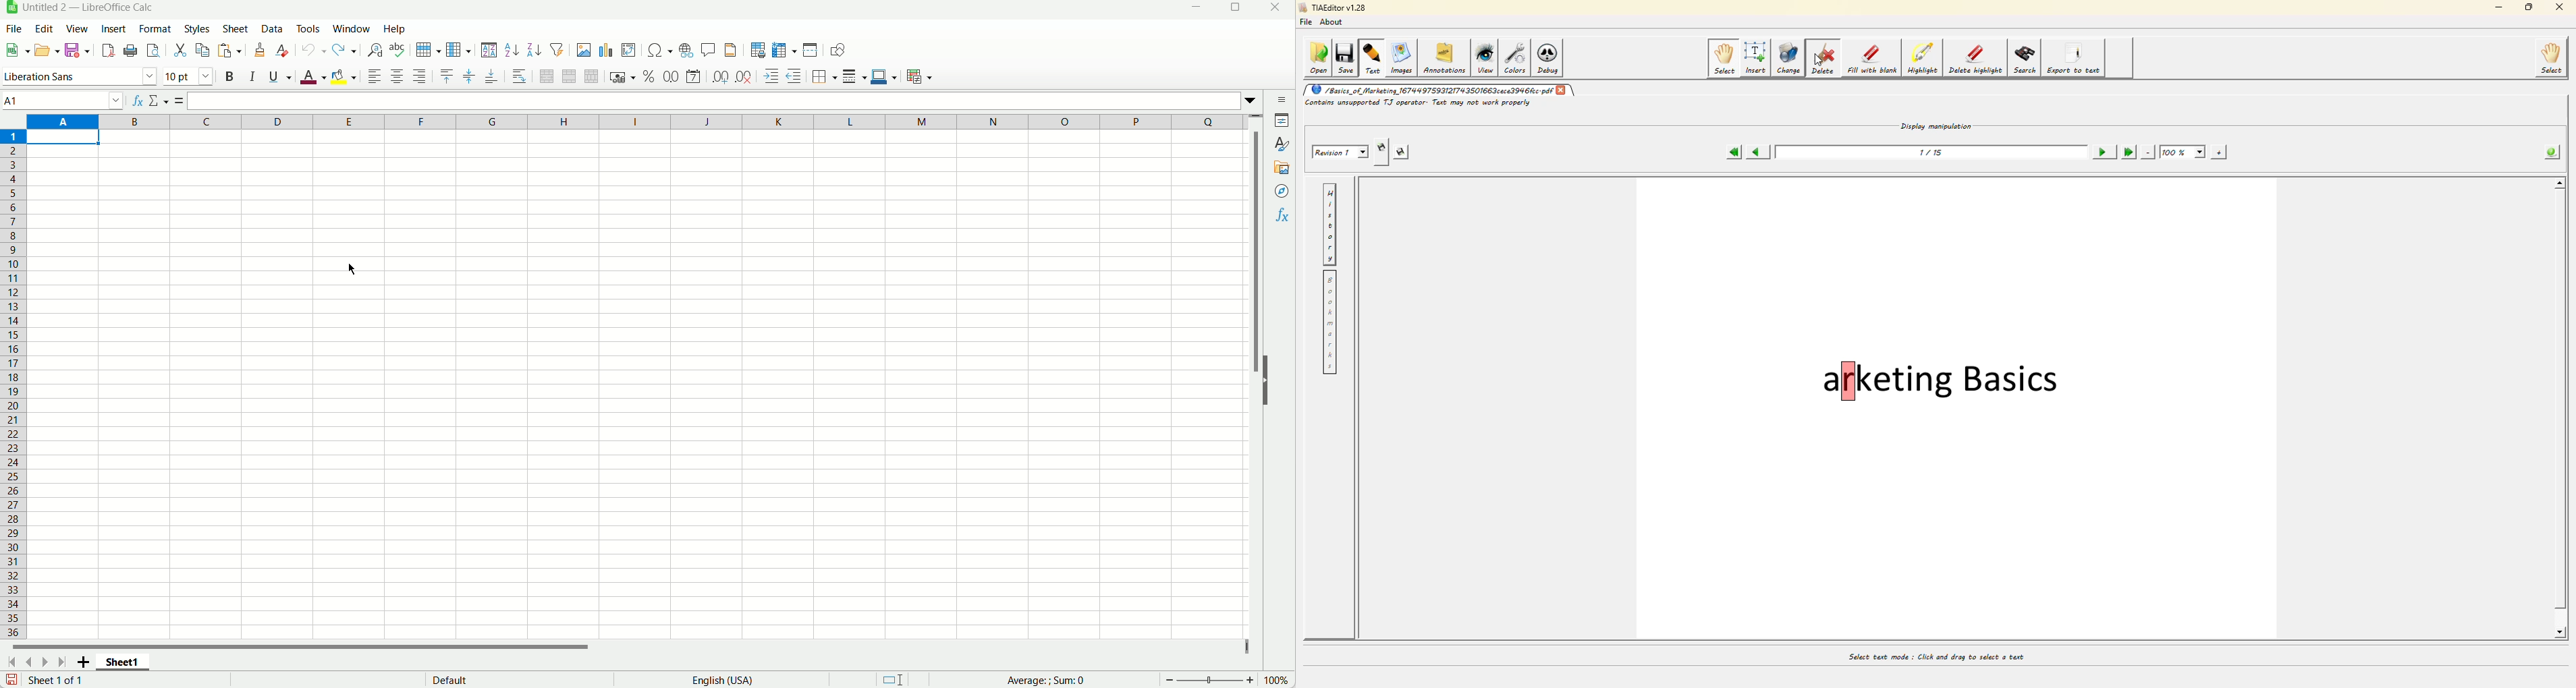 This screenshot has width=2576, height=700. Describe the element at coordinates (582, 49) in the screenshot. I see `Insert image` at that location.